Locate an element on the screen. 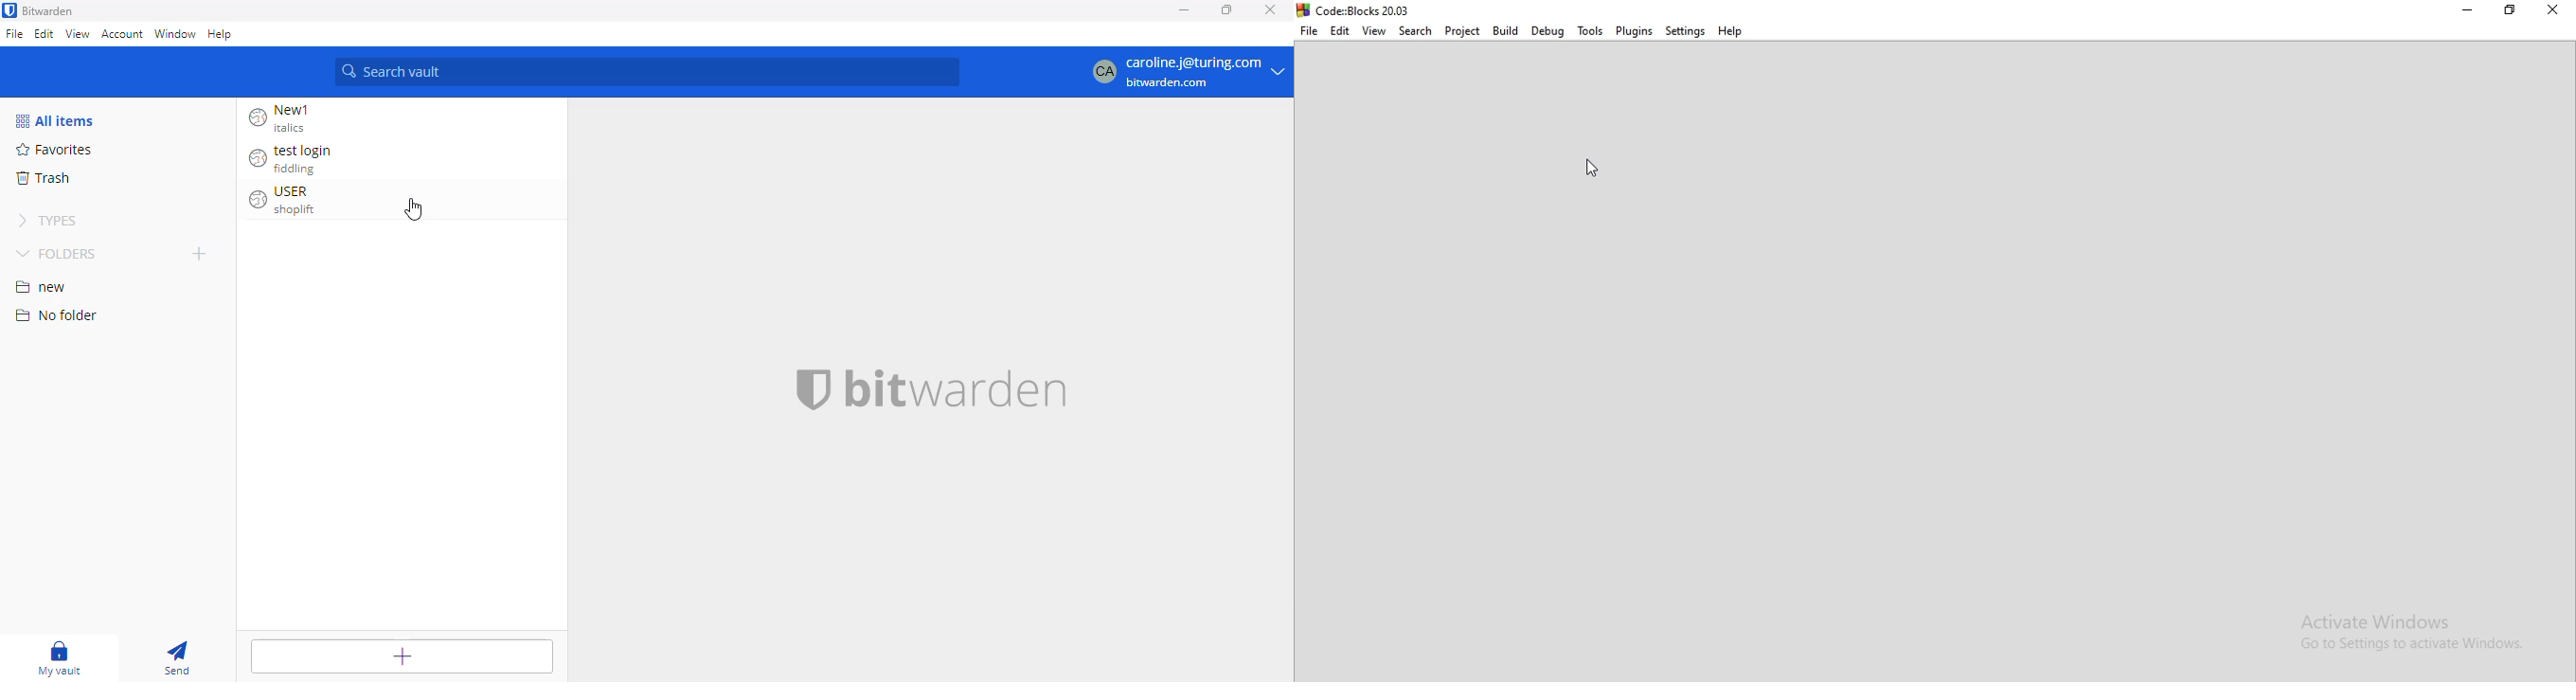  caroline j@turing.com   bitwarden.com is located at coordinates (1189, 72).